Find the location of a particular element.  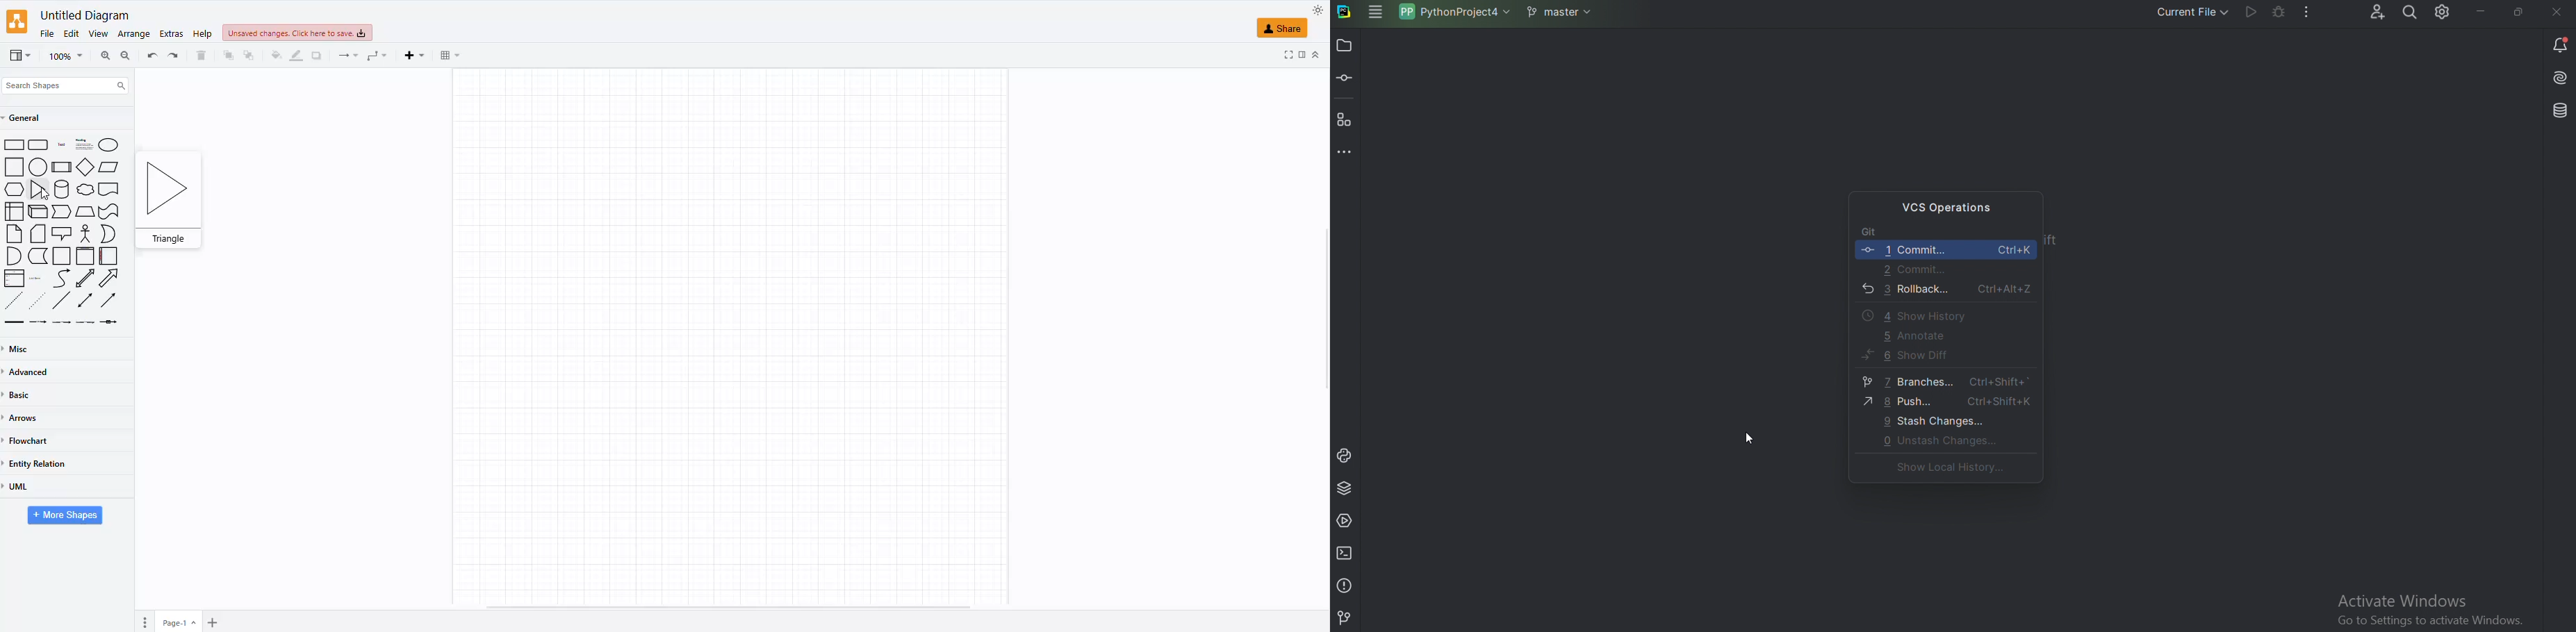

Annotate is located at coordinates (1913, 336).